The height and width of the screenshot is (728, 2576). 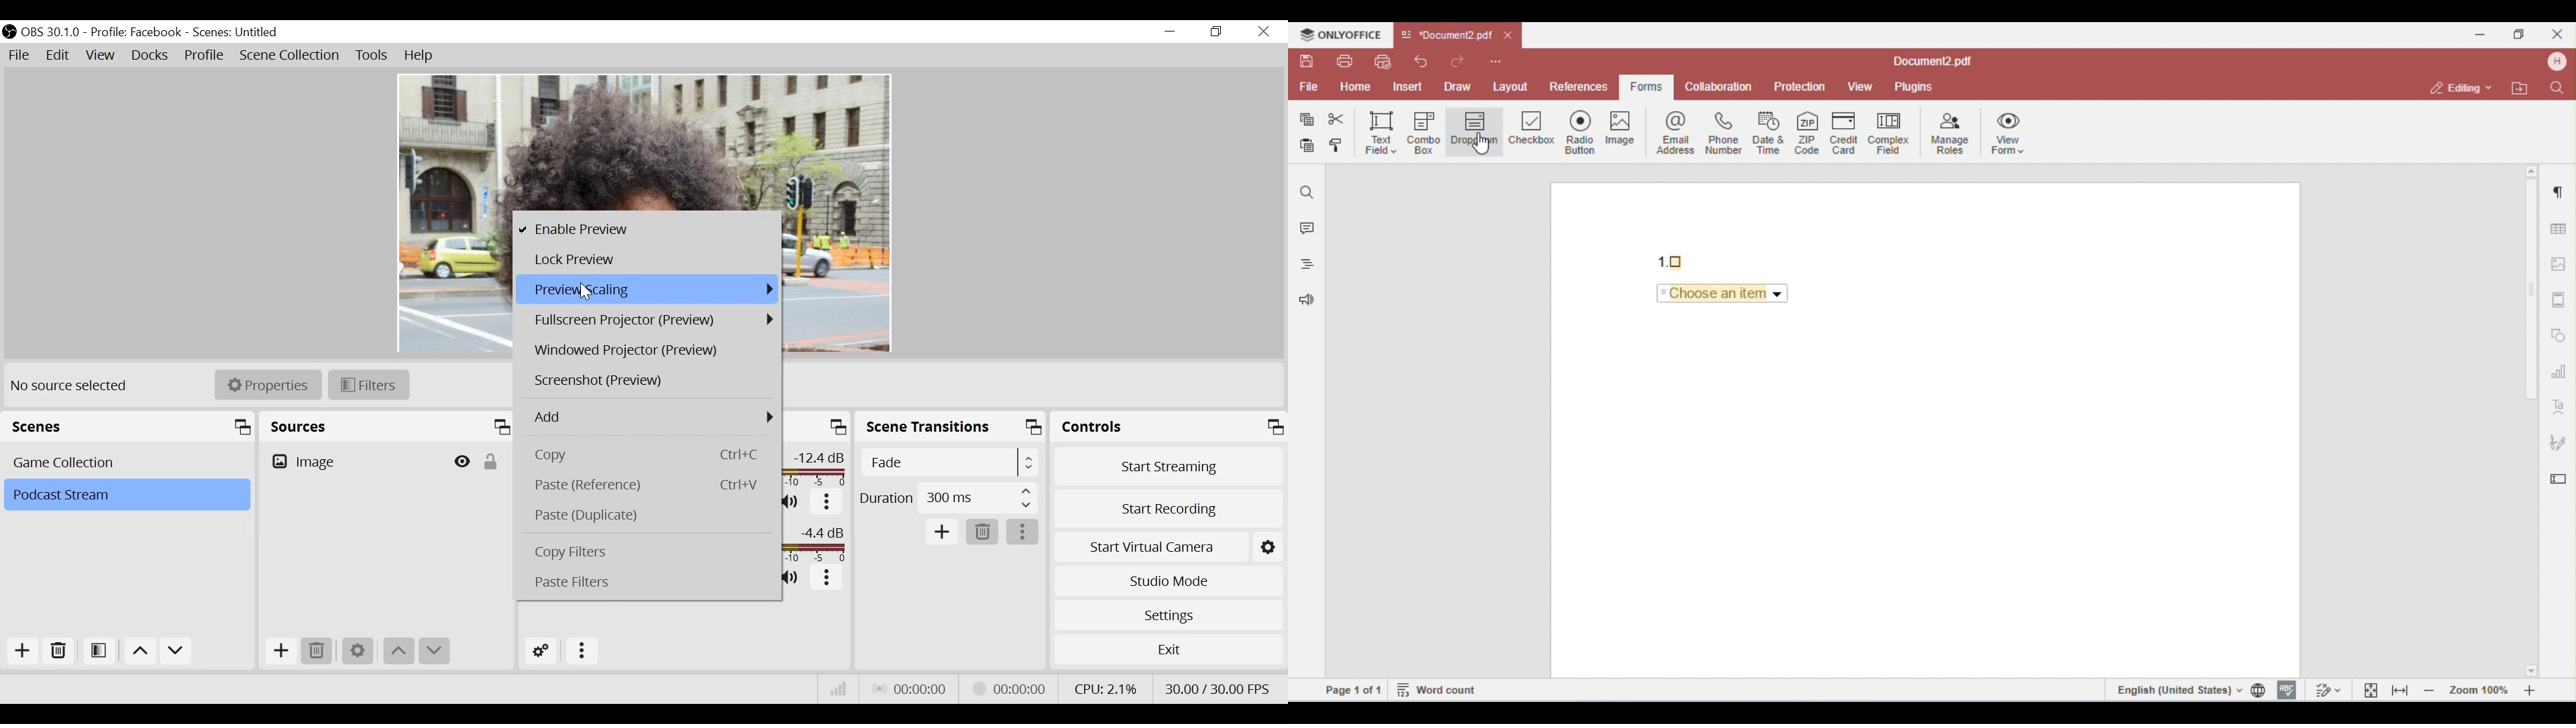 I want to click on Advanced Audio Settings, so click(x=542, y=653).